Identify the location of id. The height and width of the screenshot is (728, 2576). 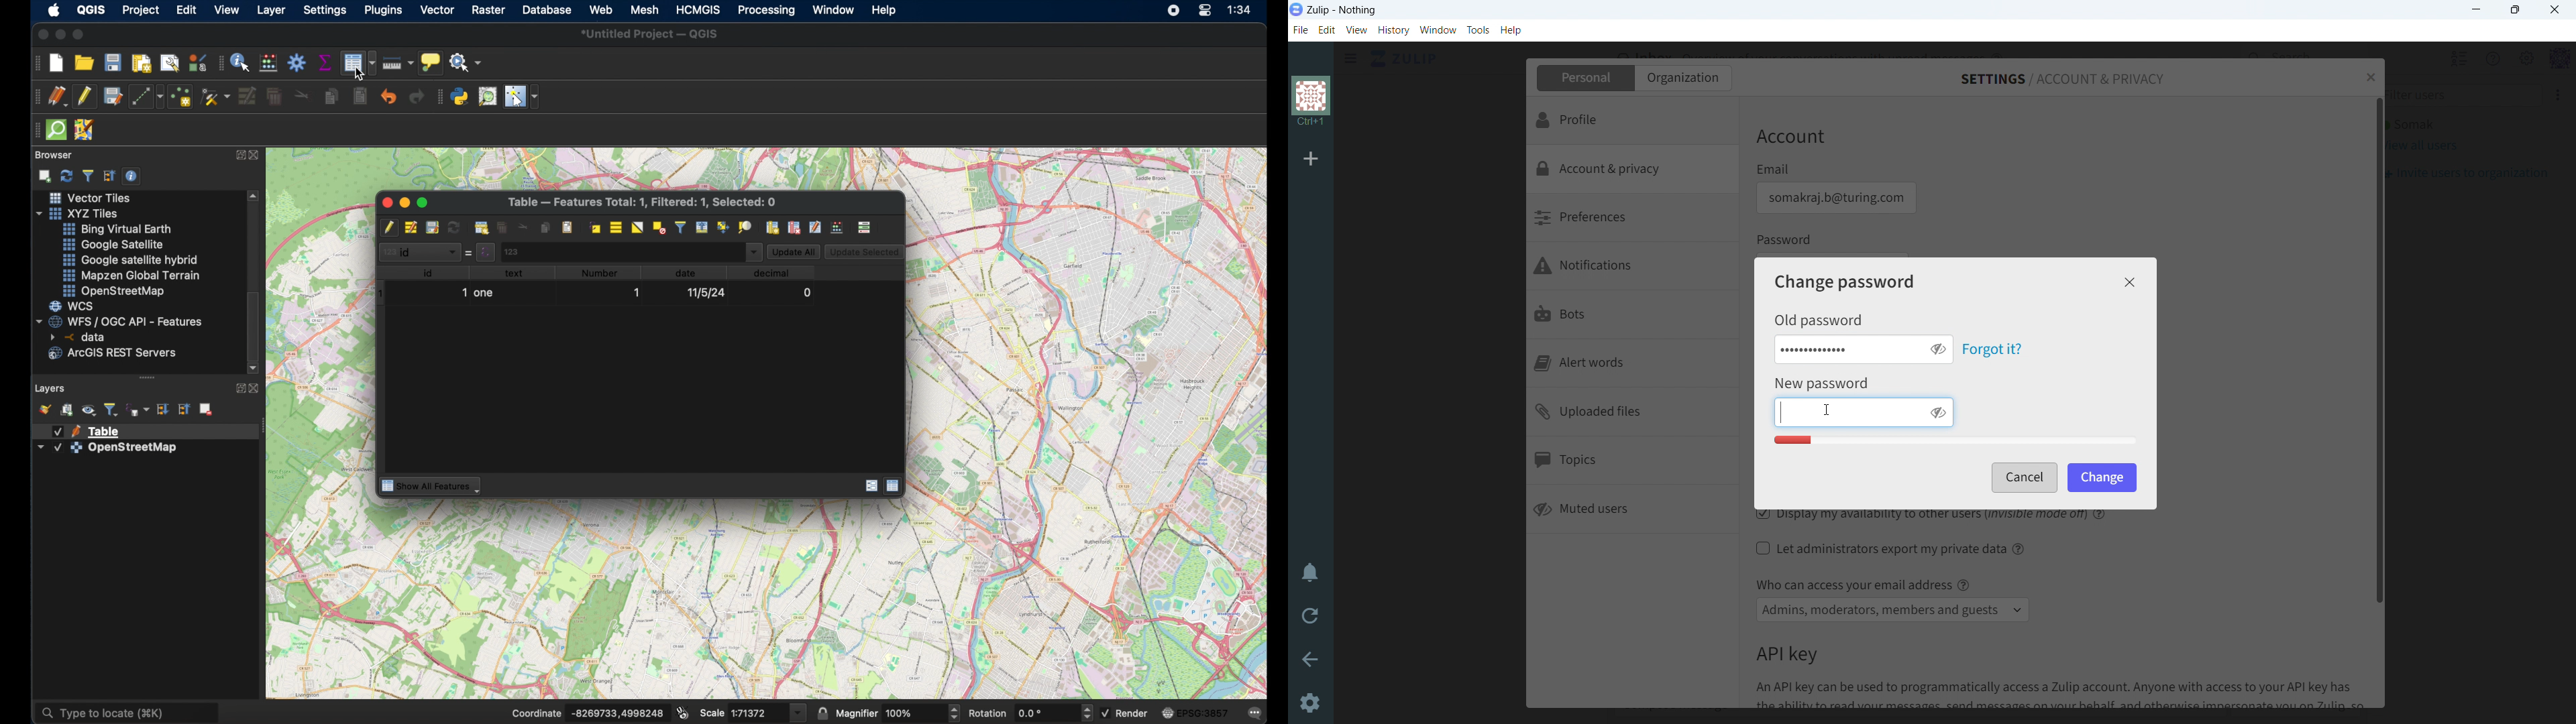
(429, 272).